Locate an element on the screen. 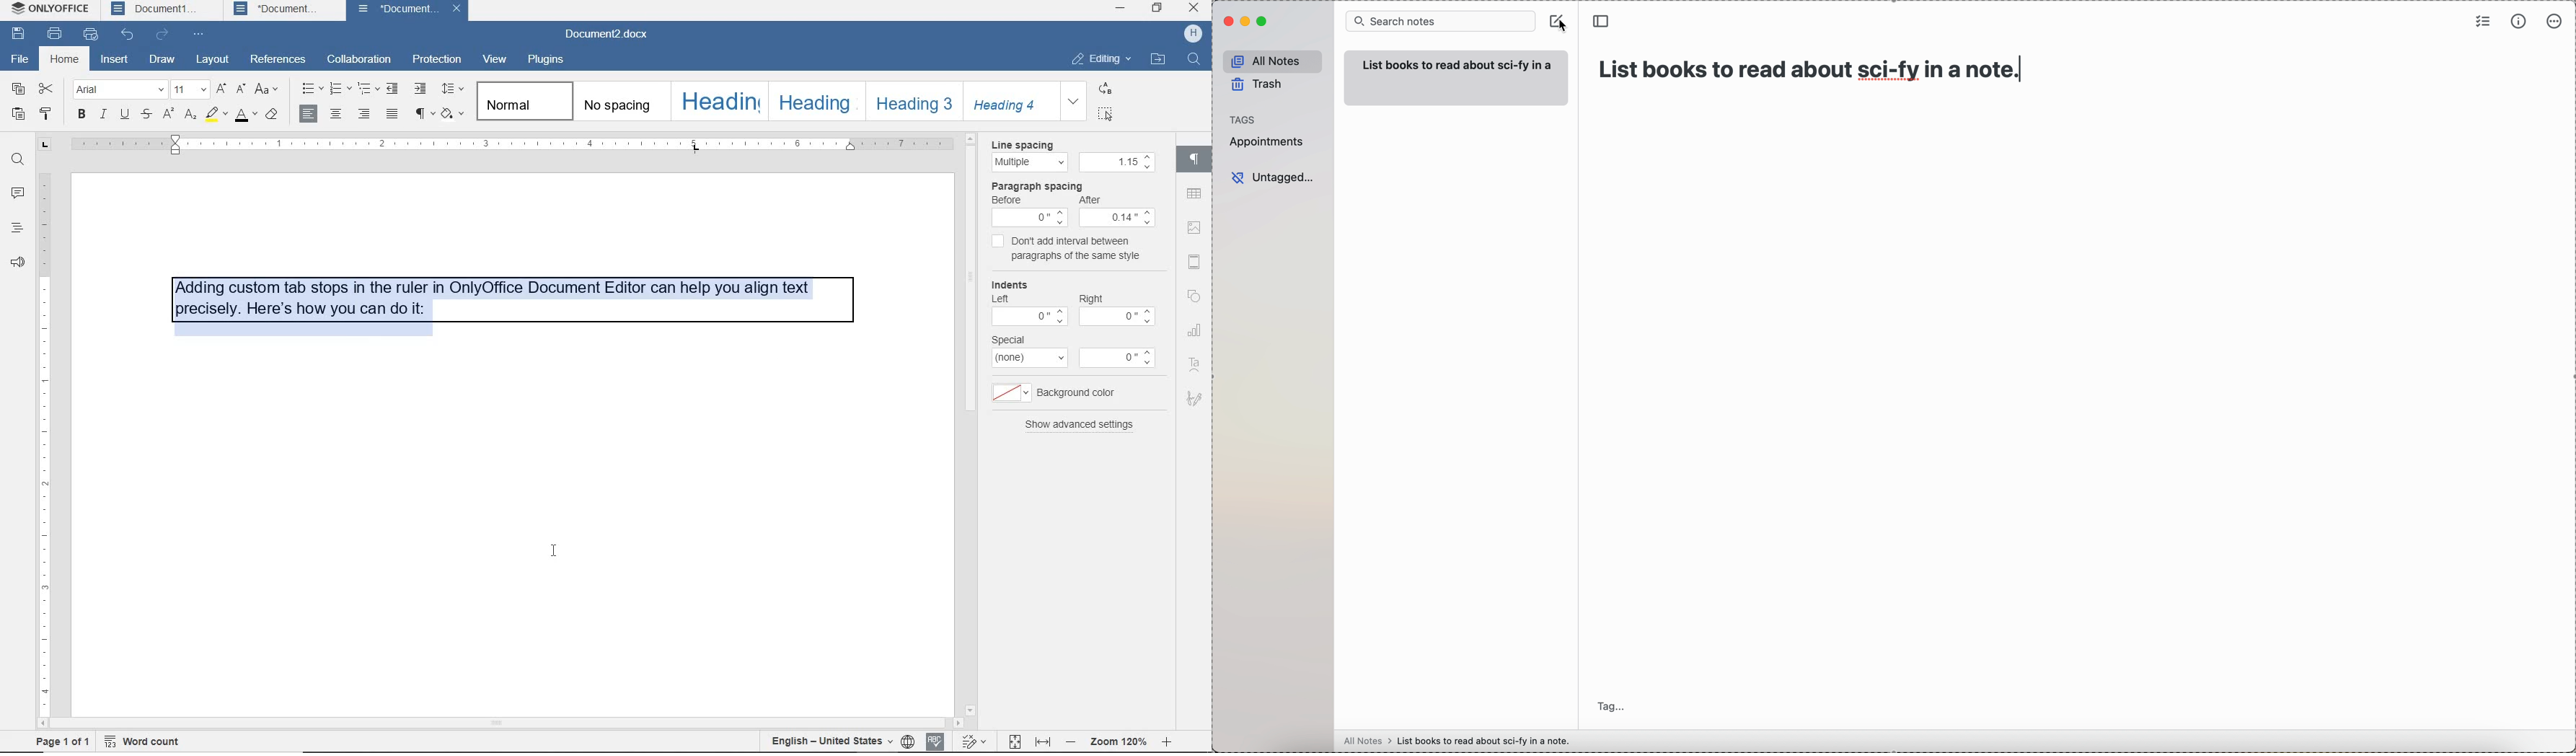 This screenshot has width=2576, height=756. cursor is located at coordinates (1569, 28).